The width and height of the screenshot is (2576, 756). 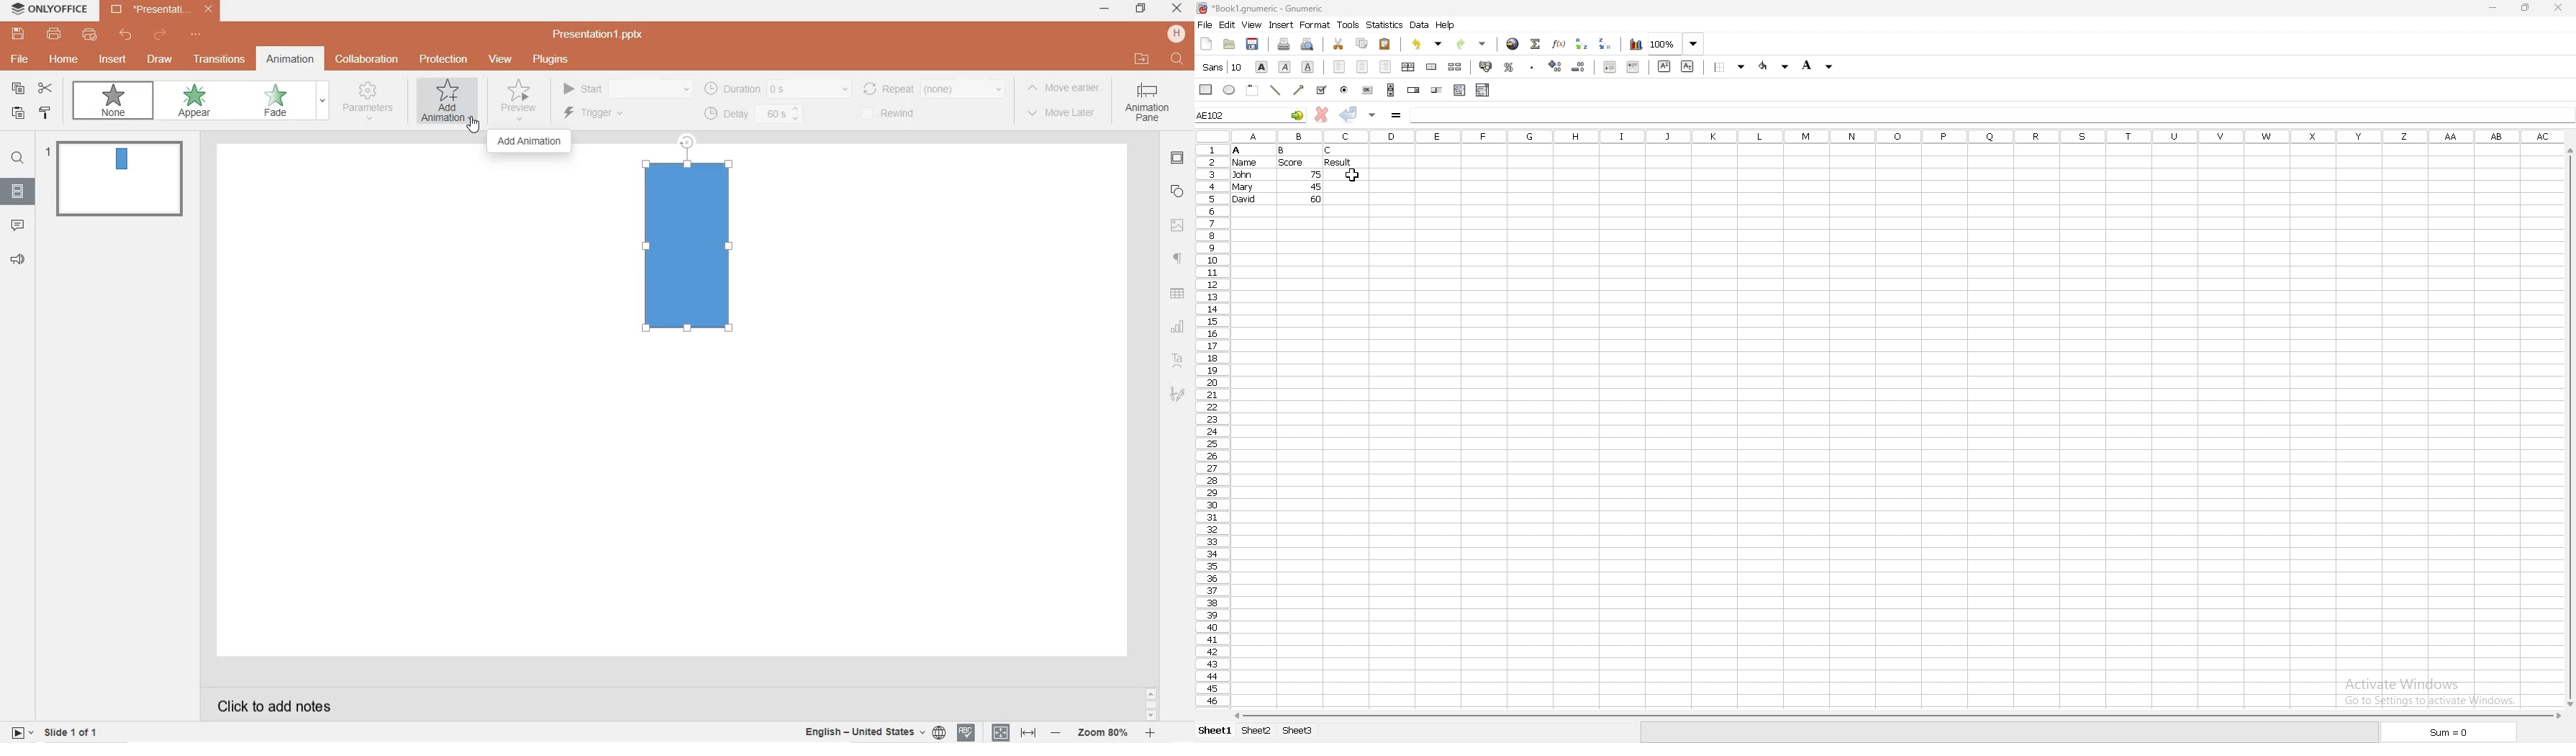 I want to click on start slide show, so click(x=22, y=732).